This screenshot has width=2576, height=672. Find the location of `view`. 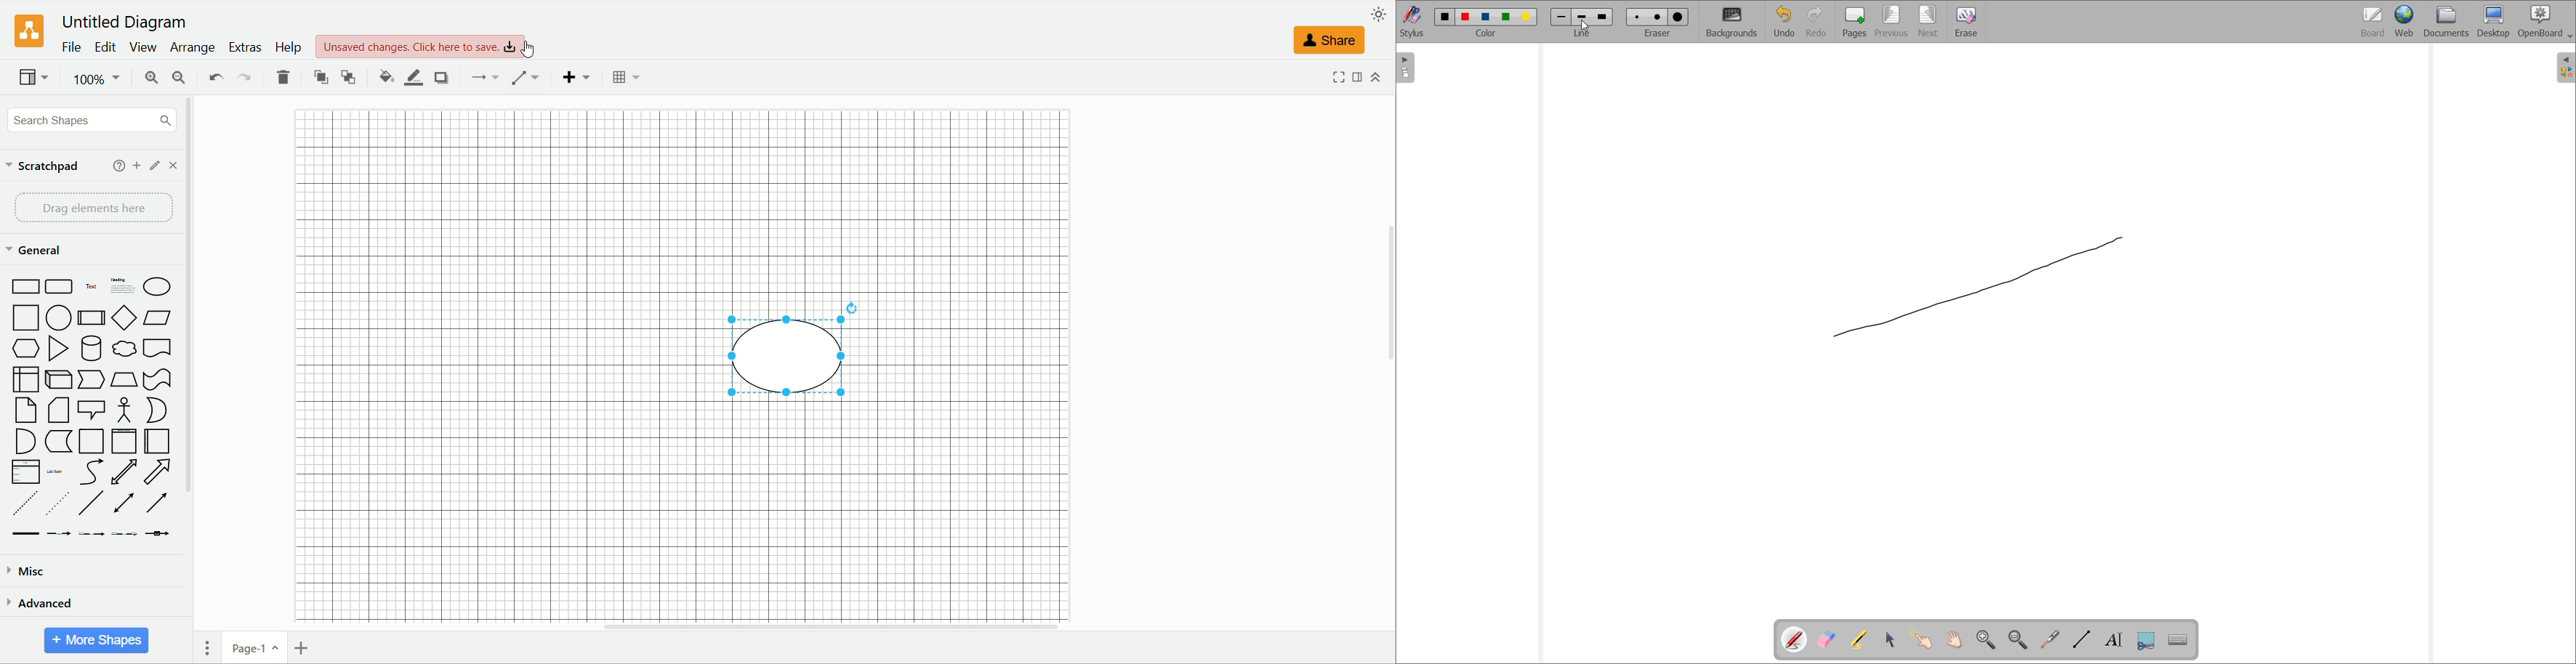

view is located at coordinates (33, 77).